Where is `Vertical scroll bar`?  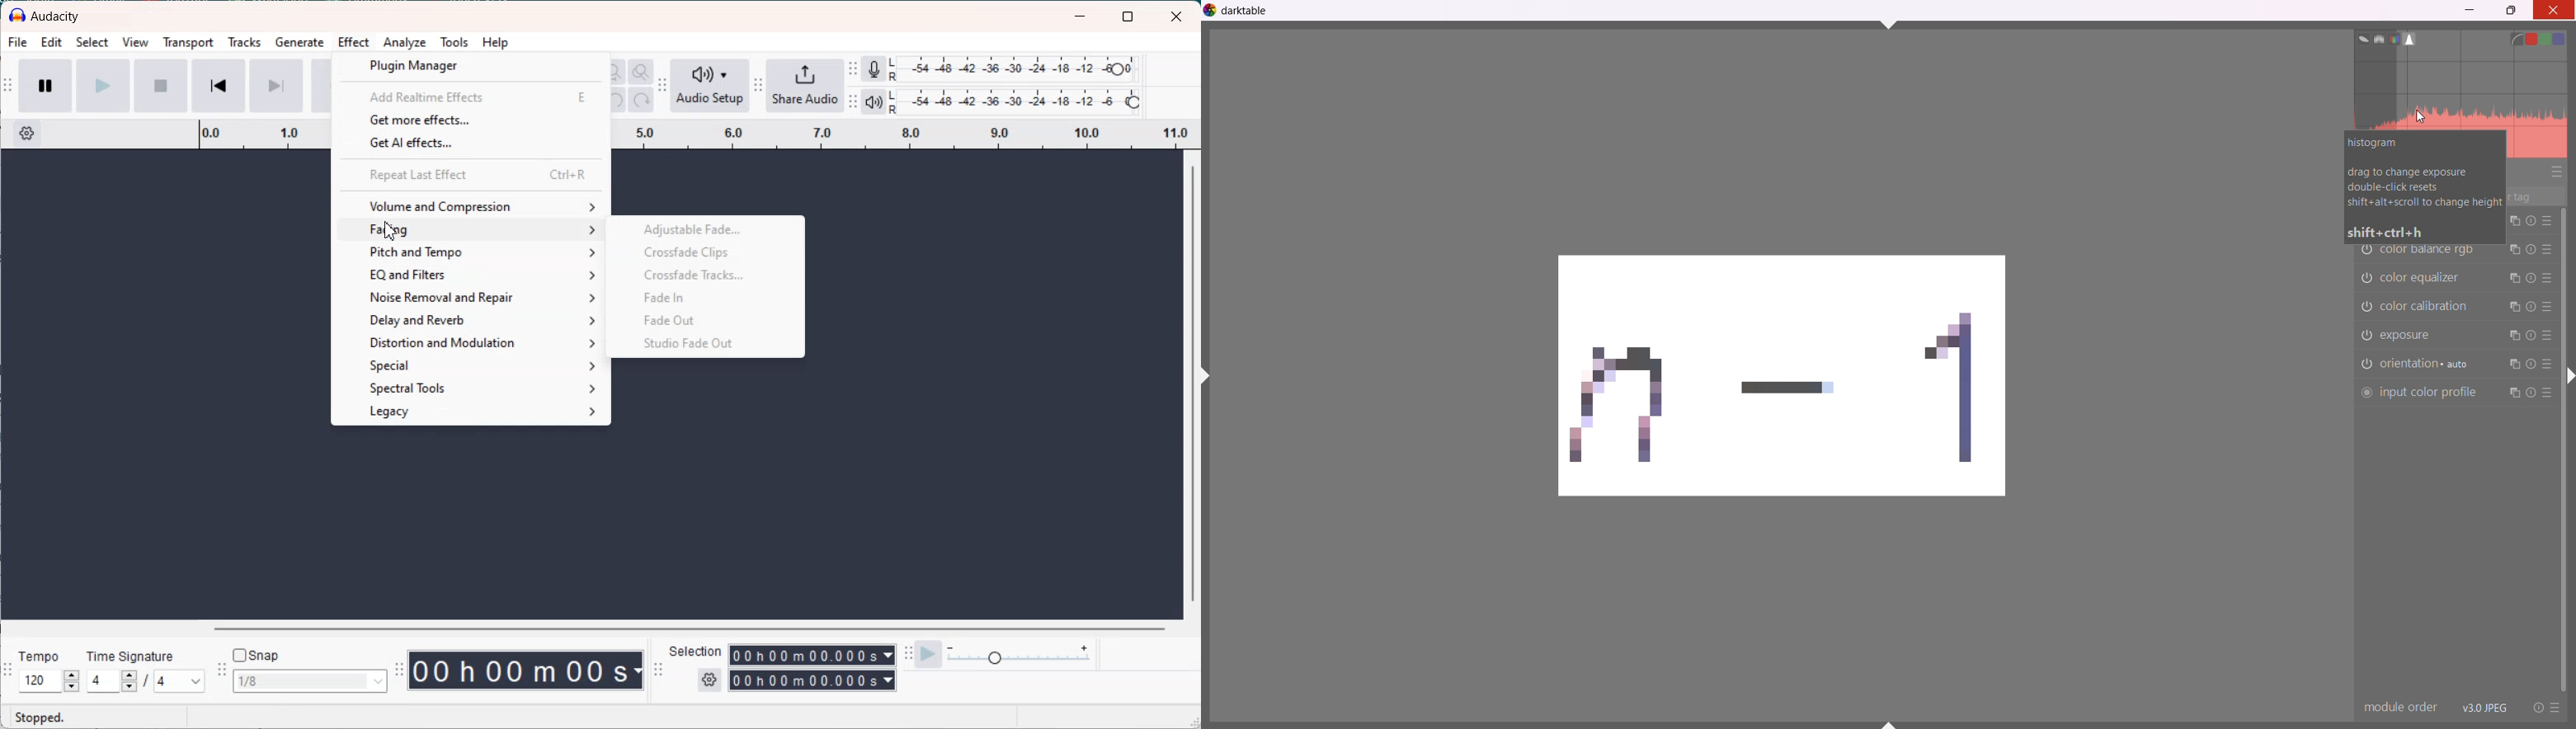 Vertical scroll bar is located at coordinates (1193, 384).